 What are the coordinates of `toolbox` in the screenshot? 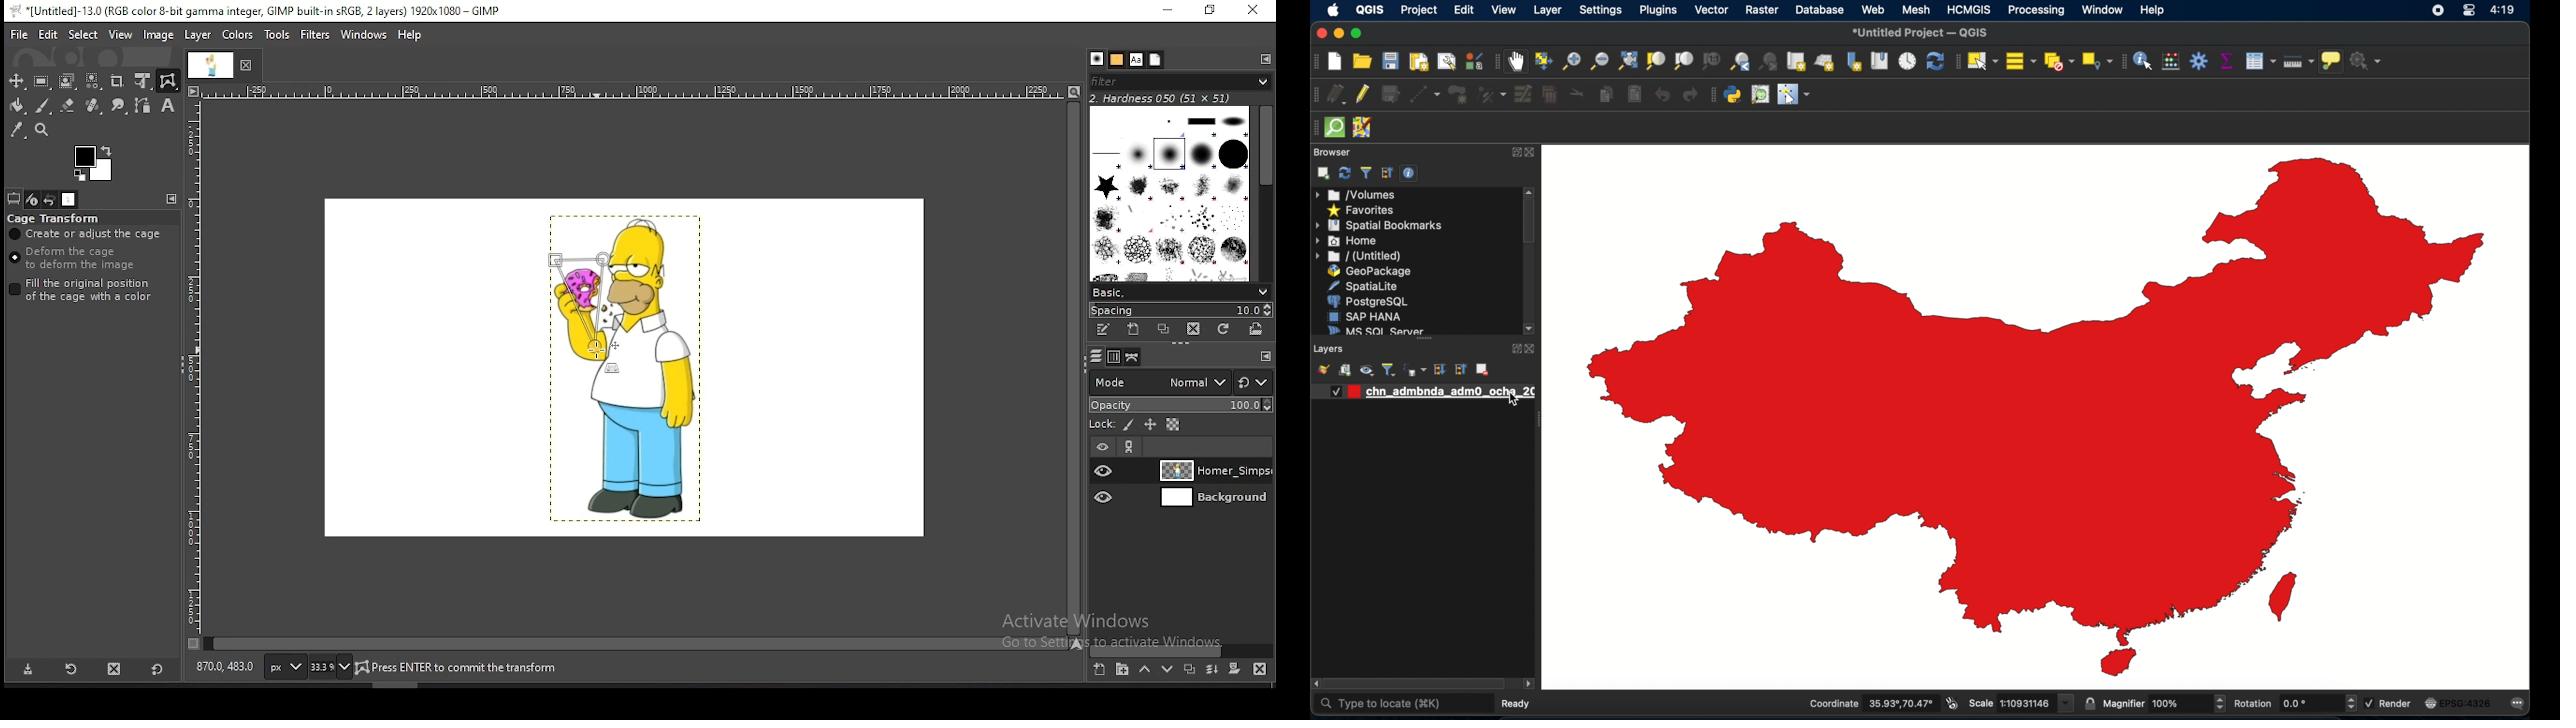 It's located at (2199, 62).